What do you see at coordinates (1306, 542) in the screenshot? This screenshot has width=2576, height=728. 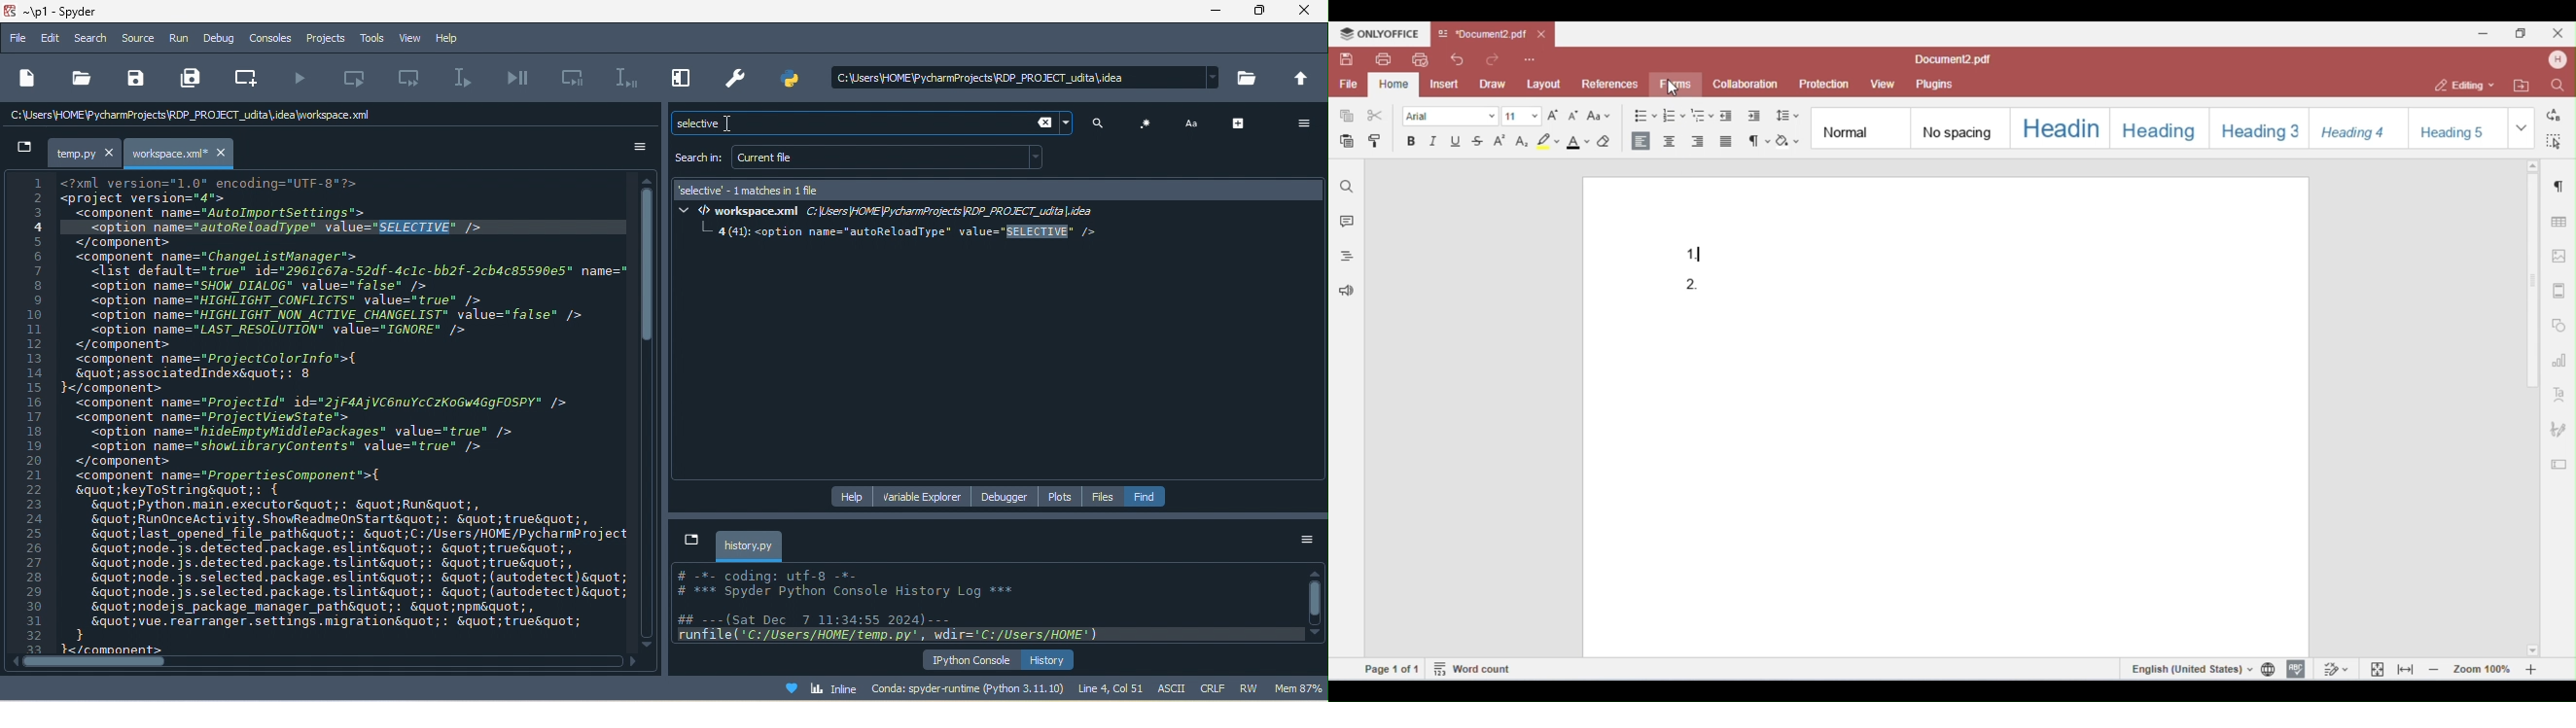 I see `option` at bounding box center [1306, 542].